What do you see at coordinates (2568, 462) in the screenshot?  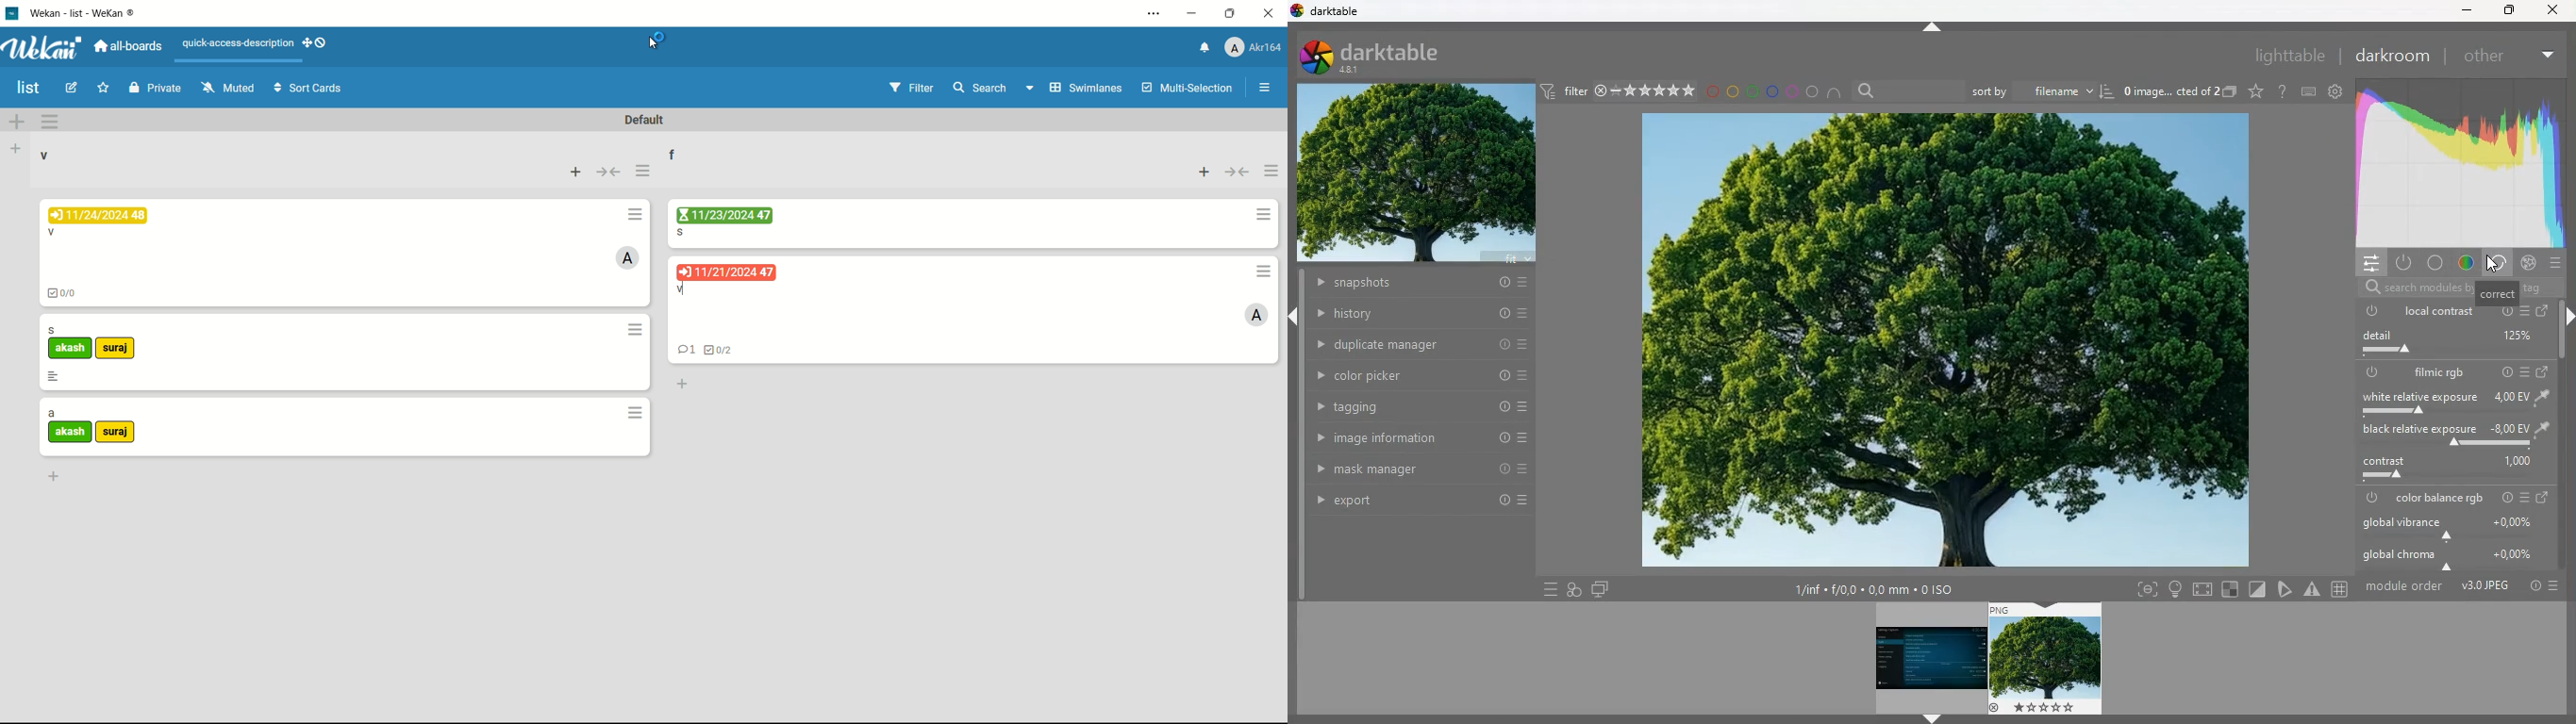 I see `scroll bar` at bounding box center [2568, 462].